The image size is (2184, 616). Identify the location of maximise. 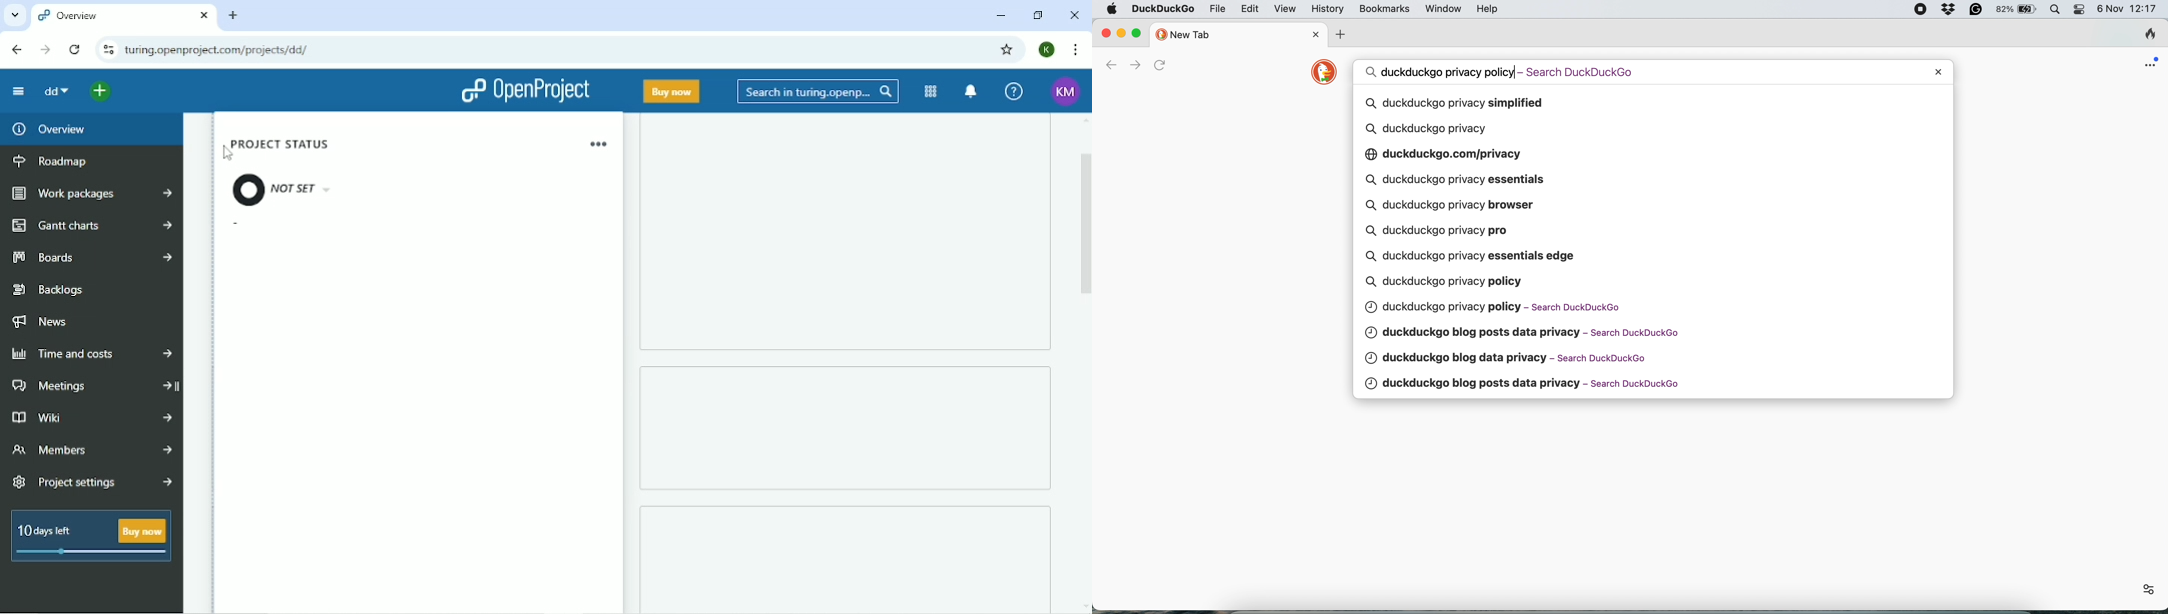
(1138, 33).